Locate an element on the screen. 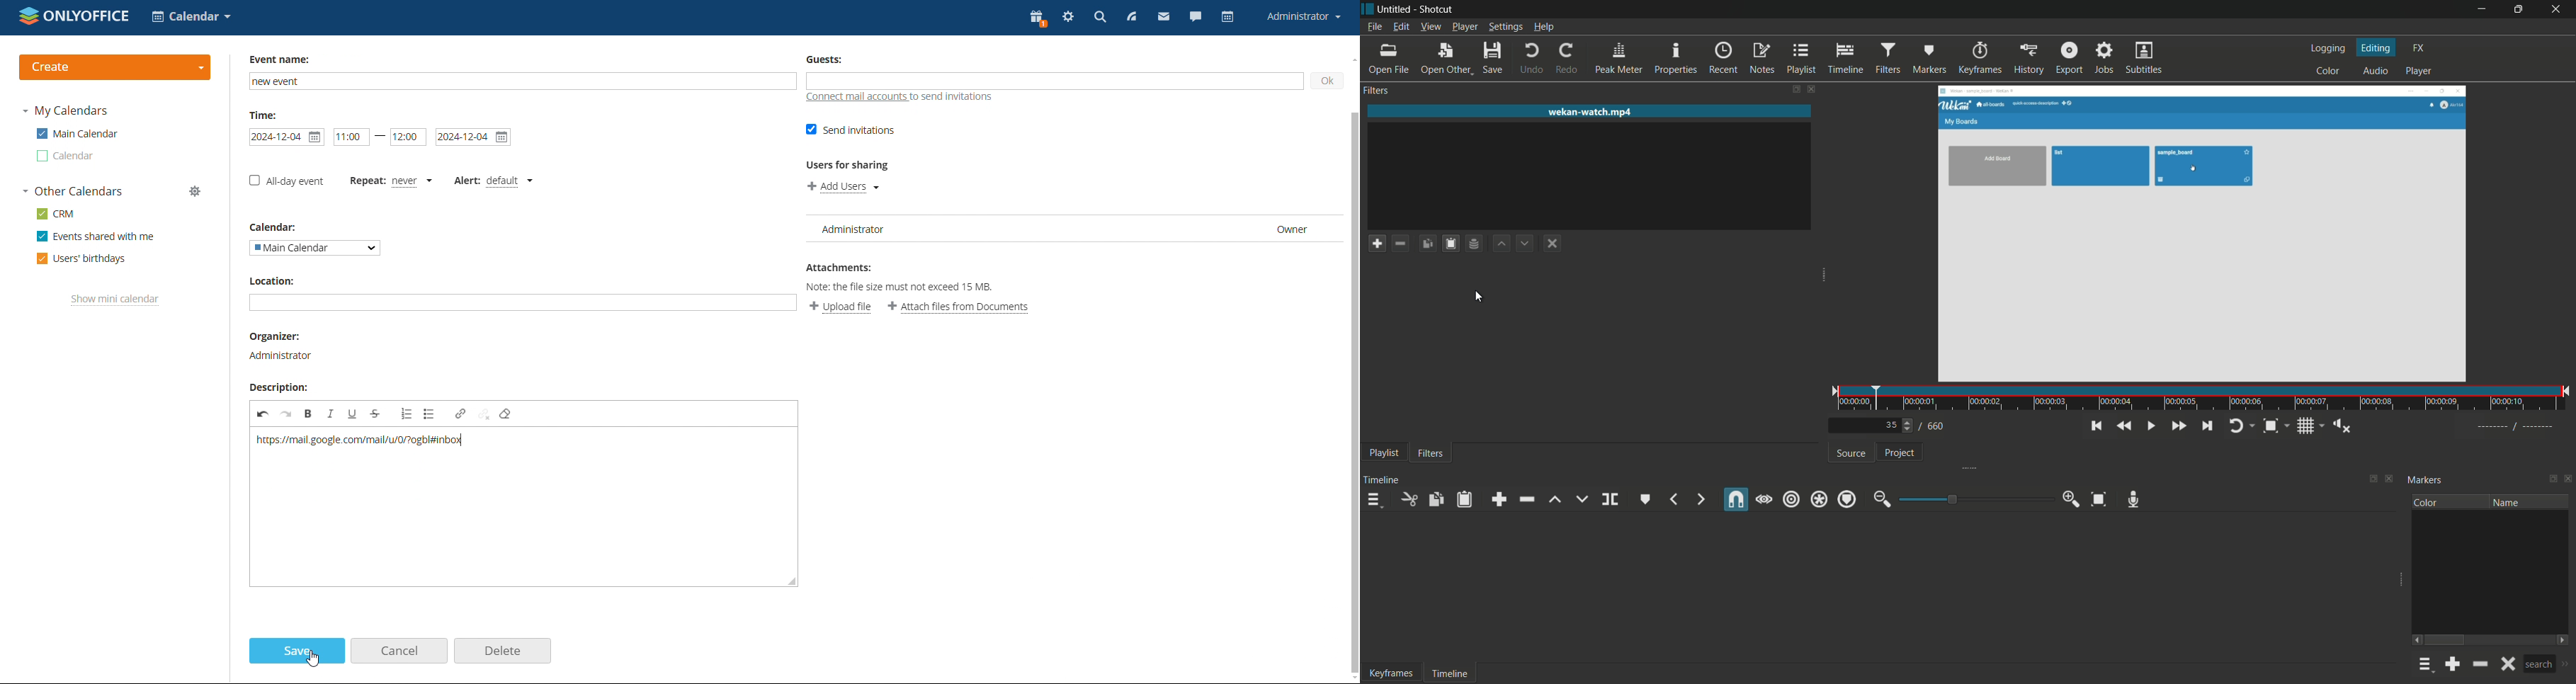  paste filters is located at coordinates (1451, 244).